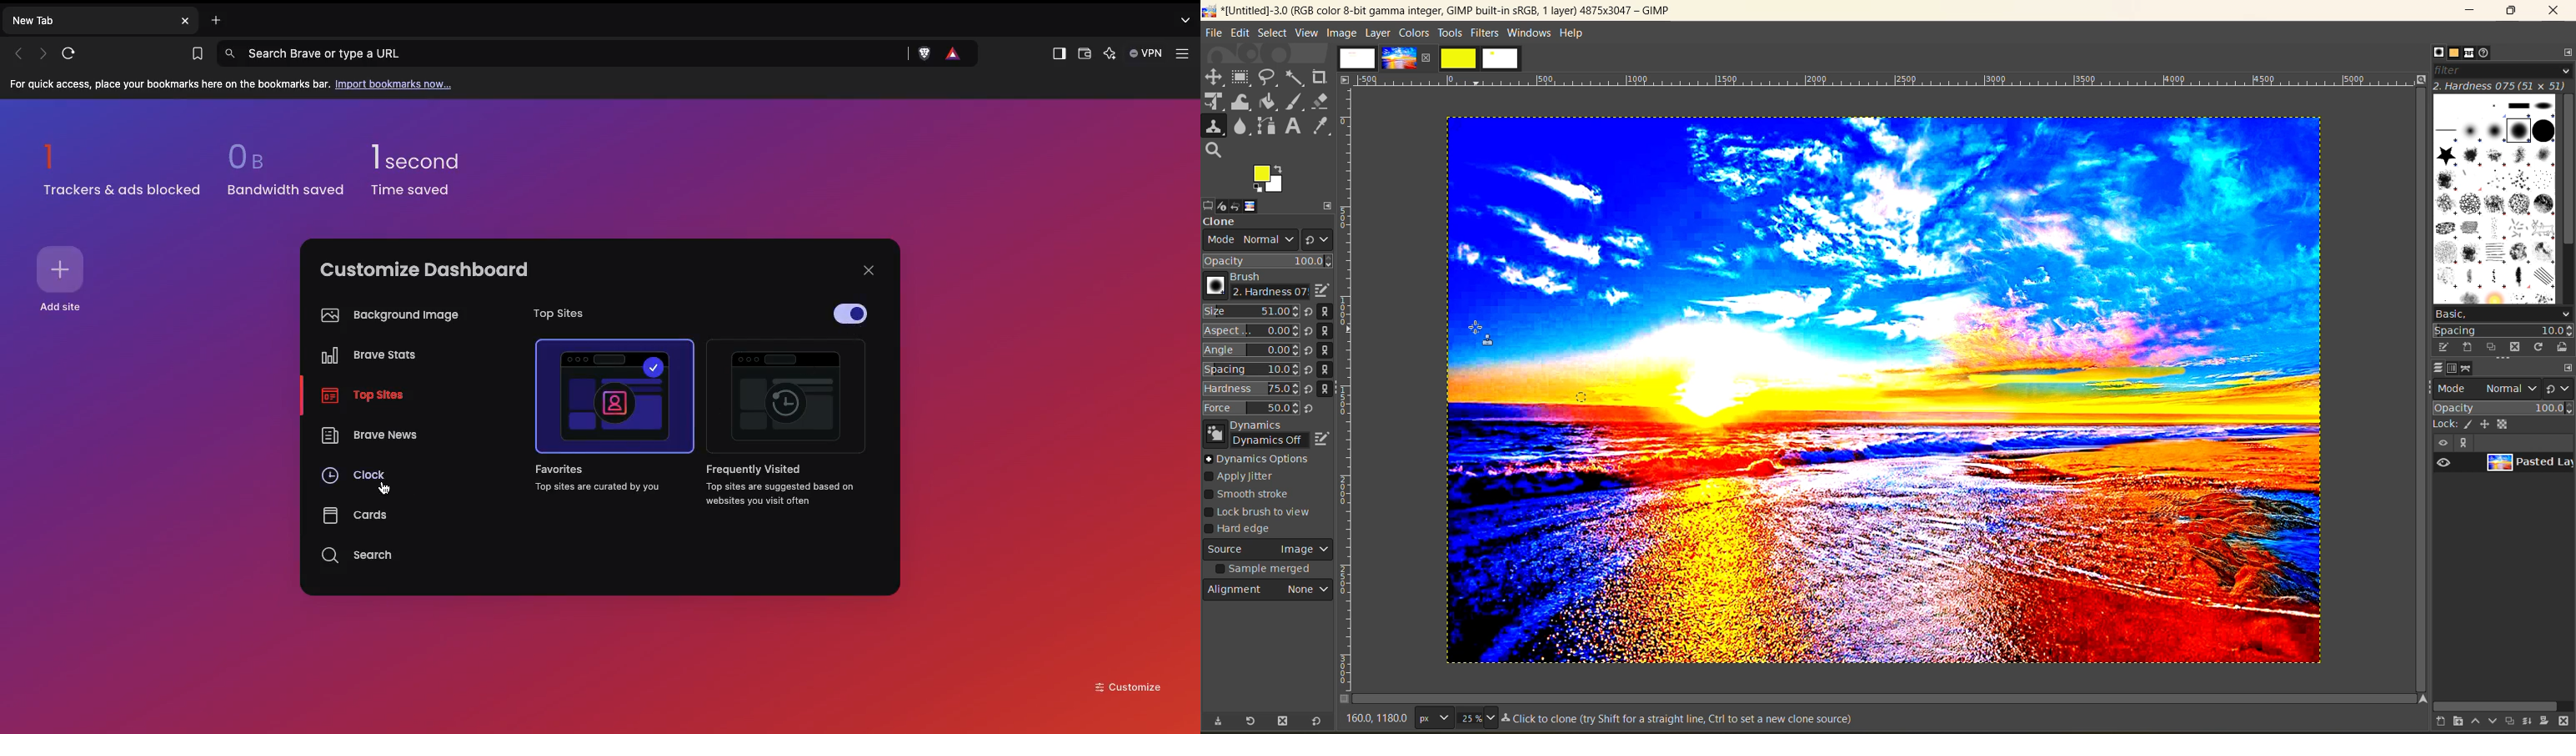 Image resolution: width=2576 pixels, height=756 pixels. Describe the element at coordinates (2433, 52) in the screenshot. I see `brushes` at that location.